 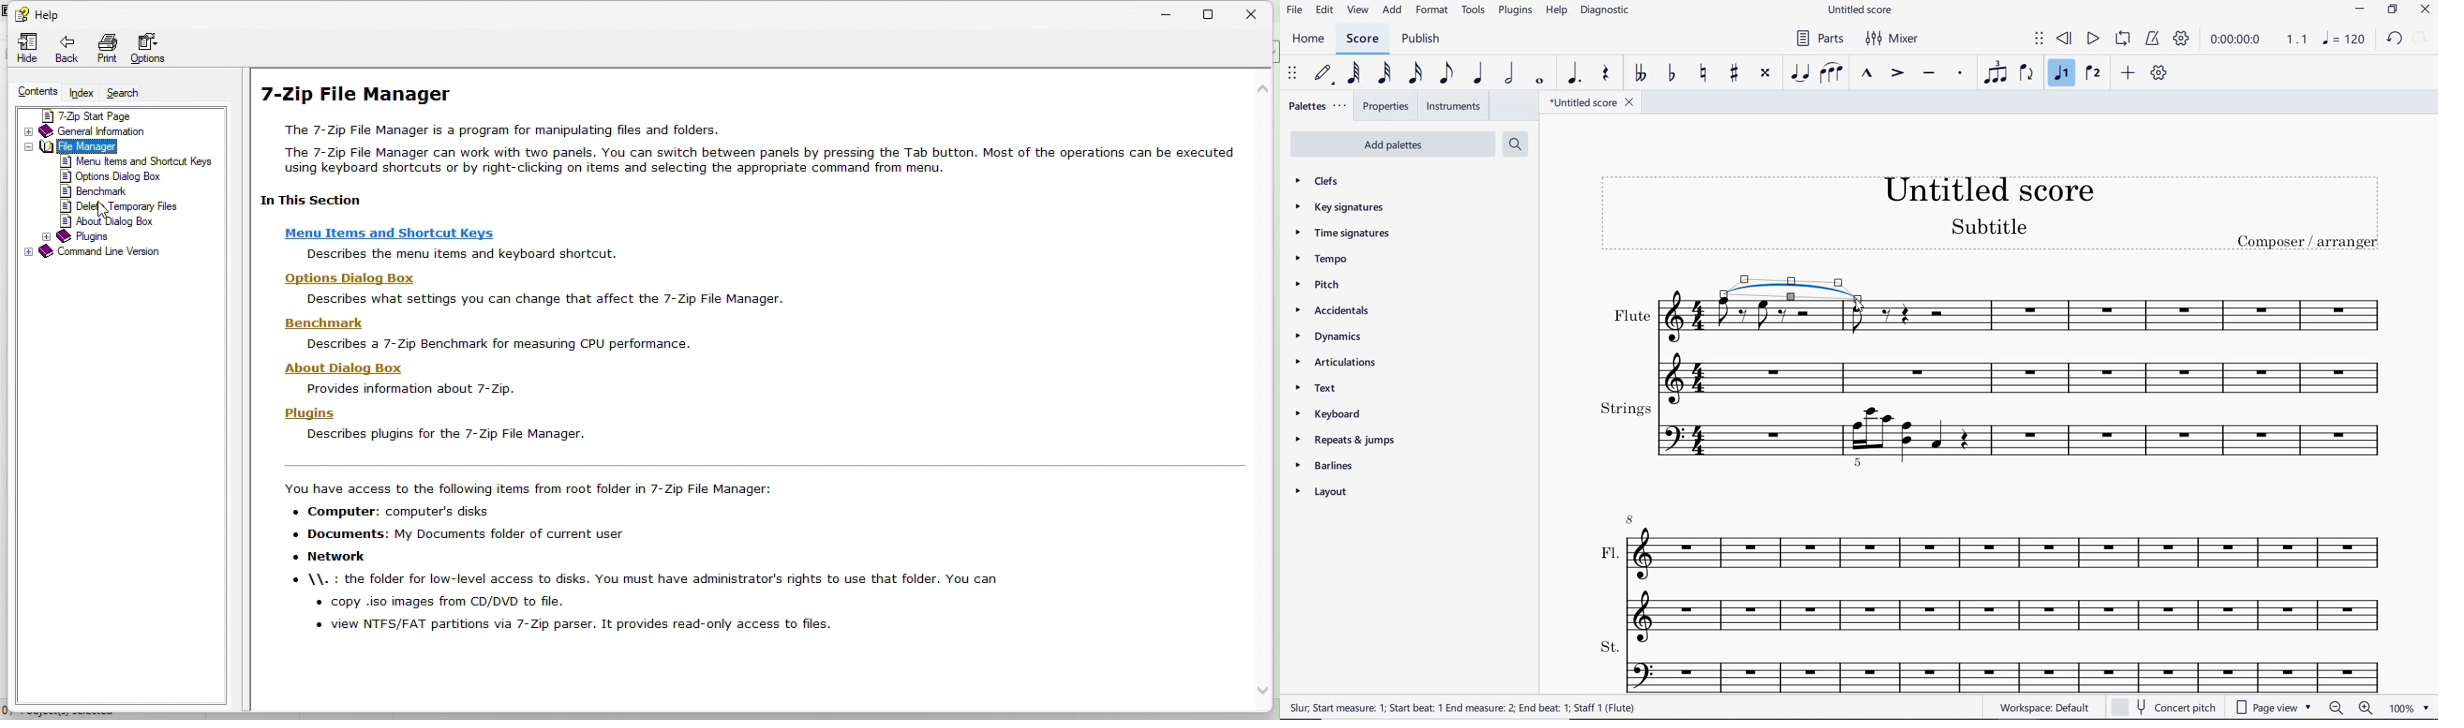 What do you see at coordinates (1517, 144) in the screenshot?
I see `search palettes` at bounding box center [1517, 144].